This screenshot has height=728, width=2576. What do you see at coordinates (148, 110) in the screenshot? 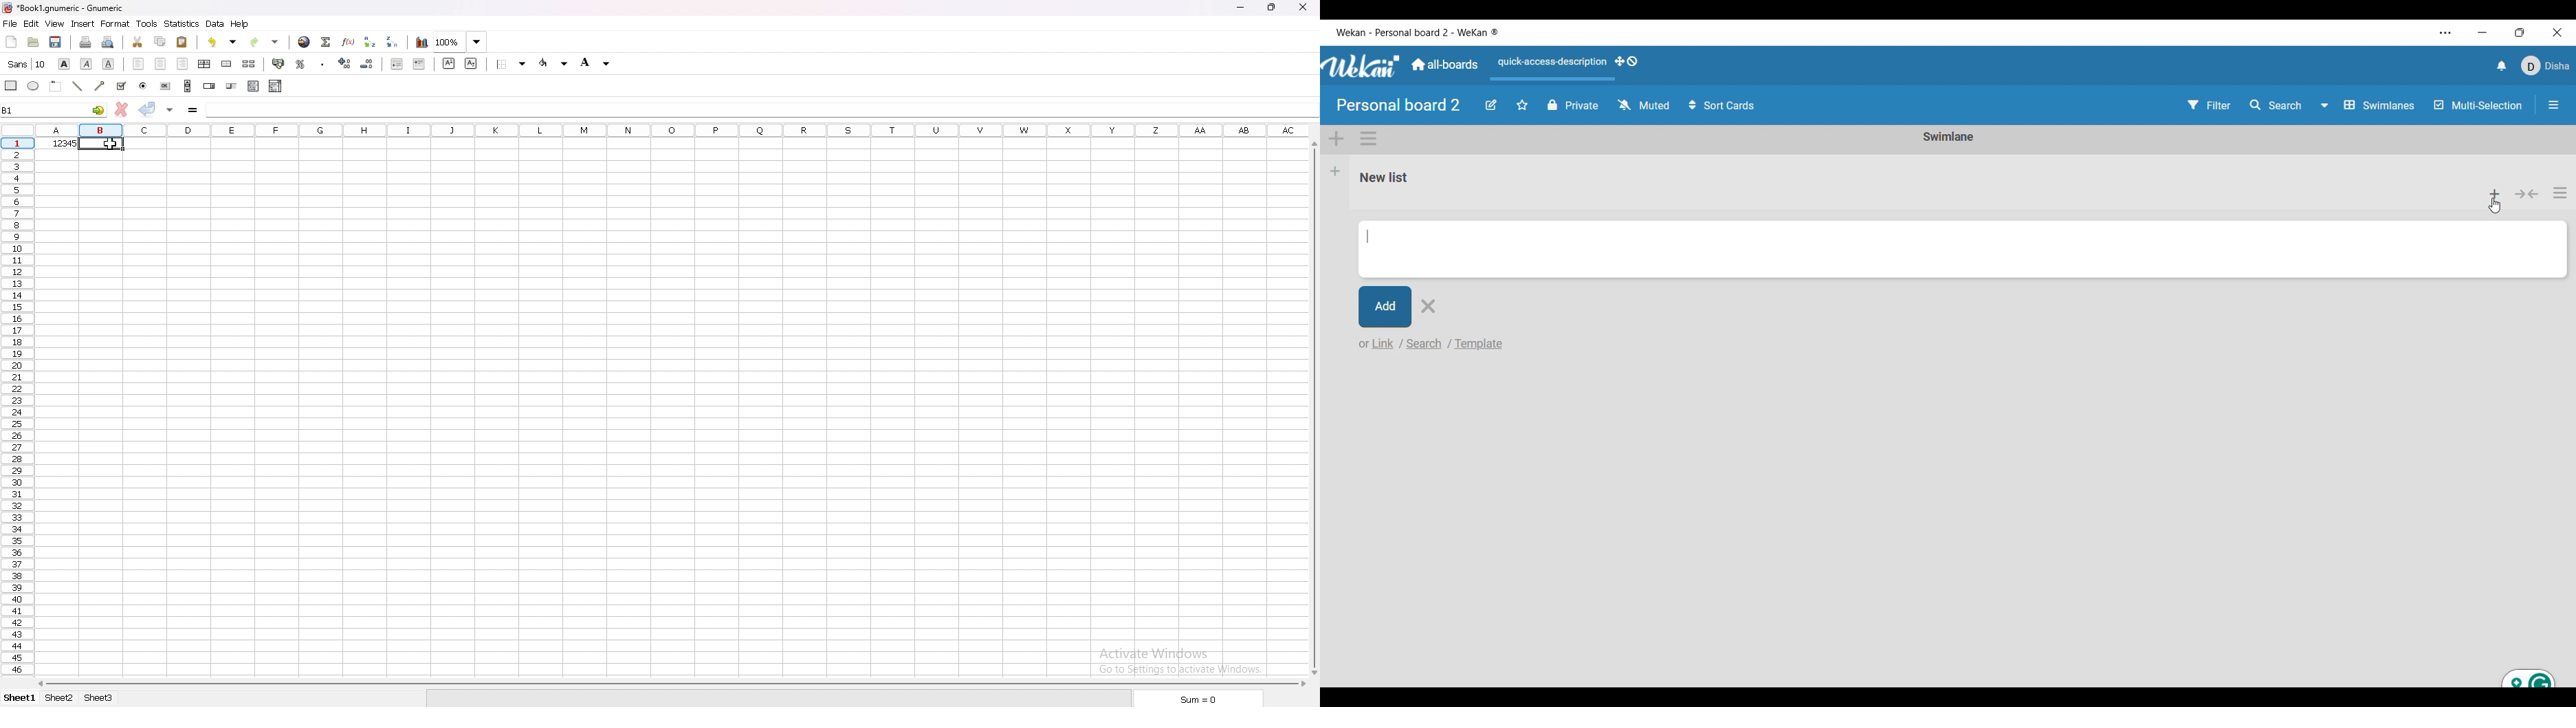
I see `accept changes` at bounding box center [148, 110].